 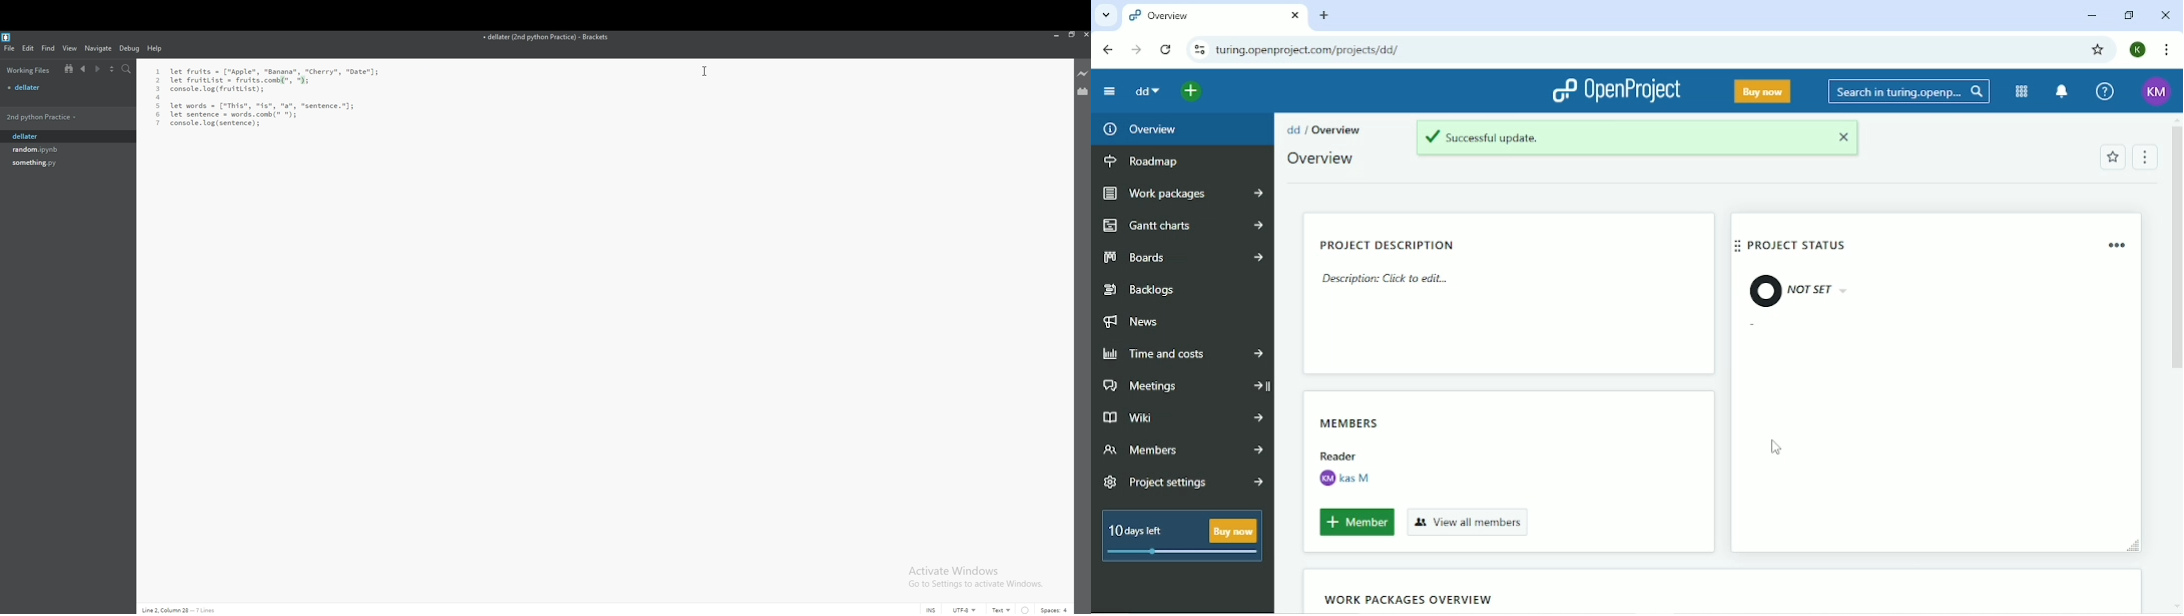 What do you see at coordinates (1799, 247) in the screenshot?
I see `Project status` at bounding box center [1799, 247].